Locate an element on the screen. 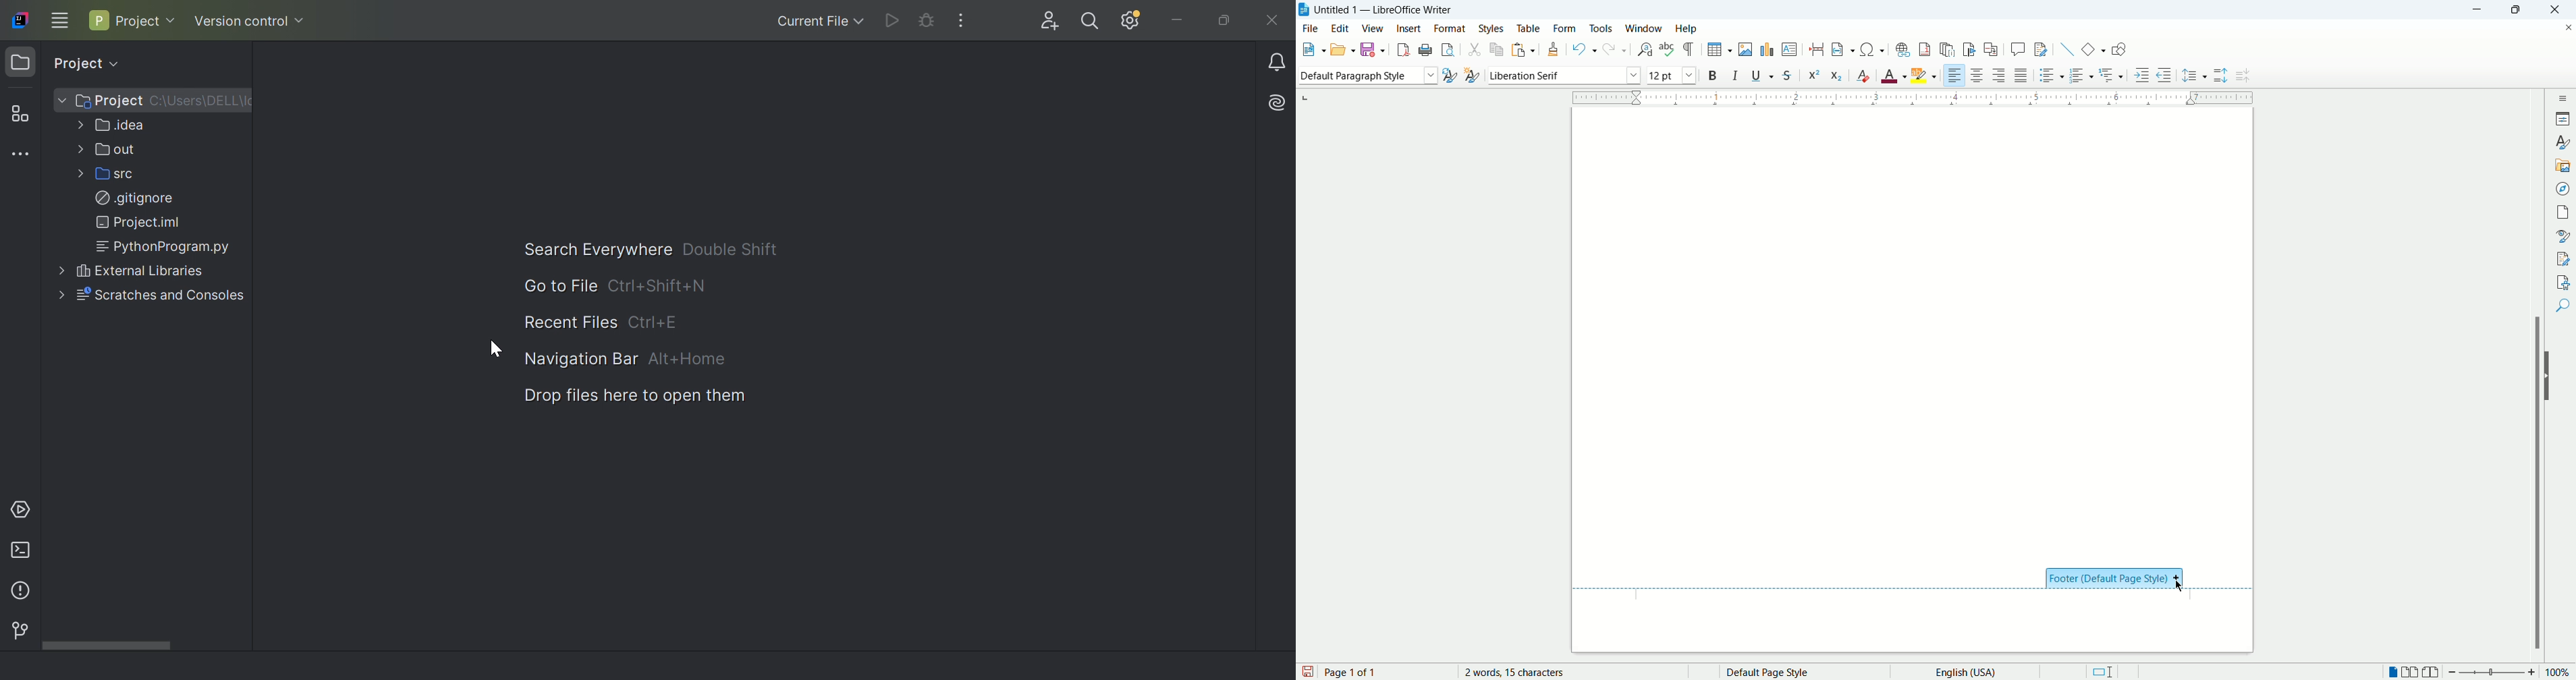 The image size is (2576, 700). align center is located at coordinates (1981, 76).